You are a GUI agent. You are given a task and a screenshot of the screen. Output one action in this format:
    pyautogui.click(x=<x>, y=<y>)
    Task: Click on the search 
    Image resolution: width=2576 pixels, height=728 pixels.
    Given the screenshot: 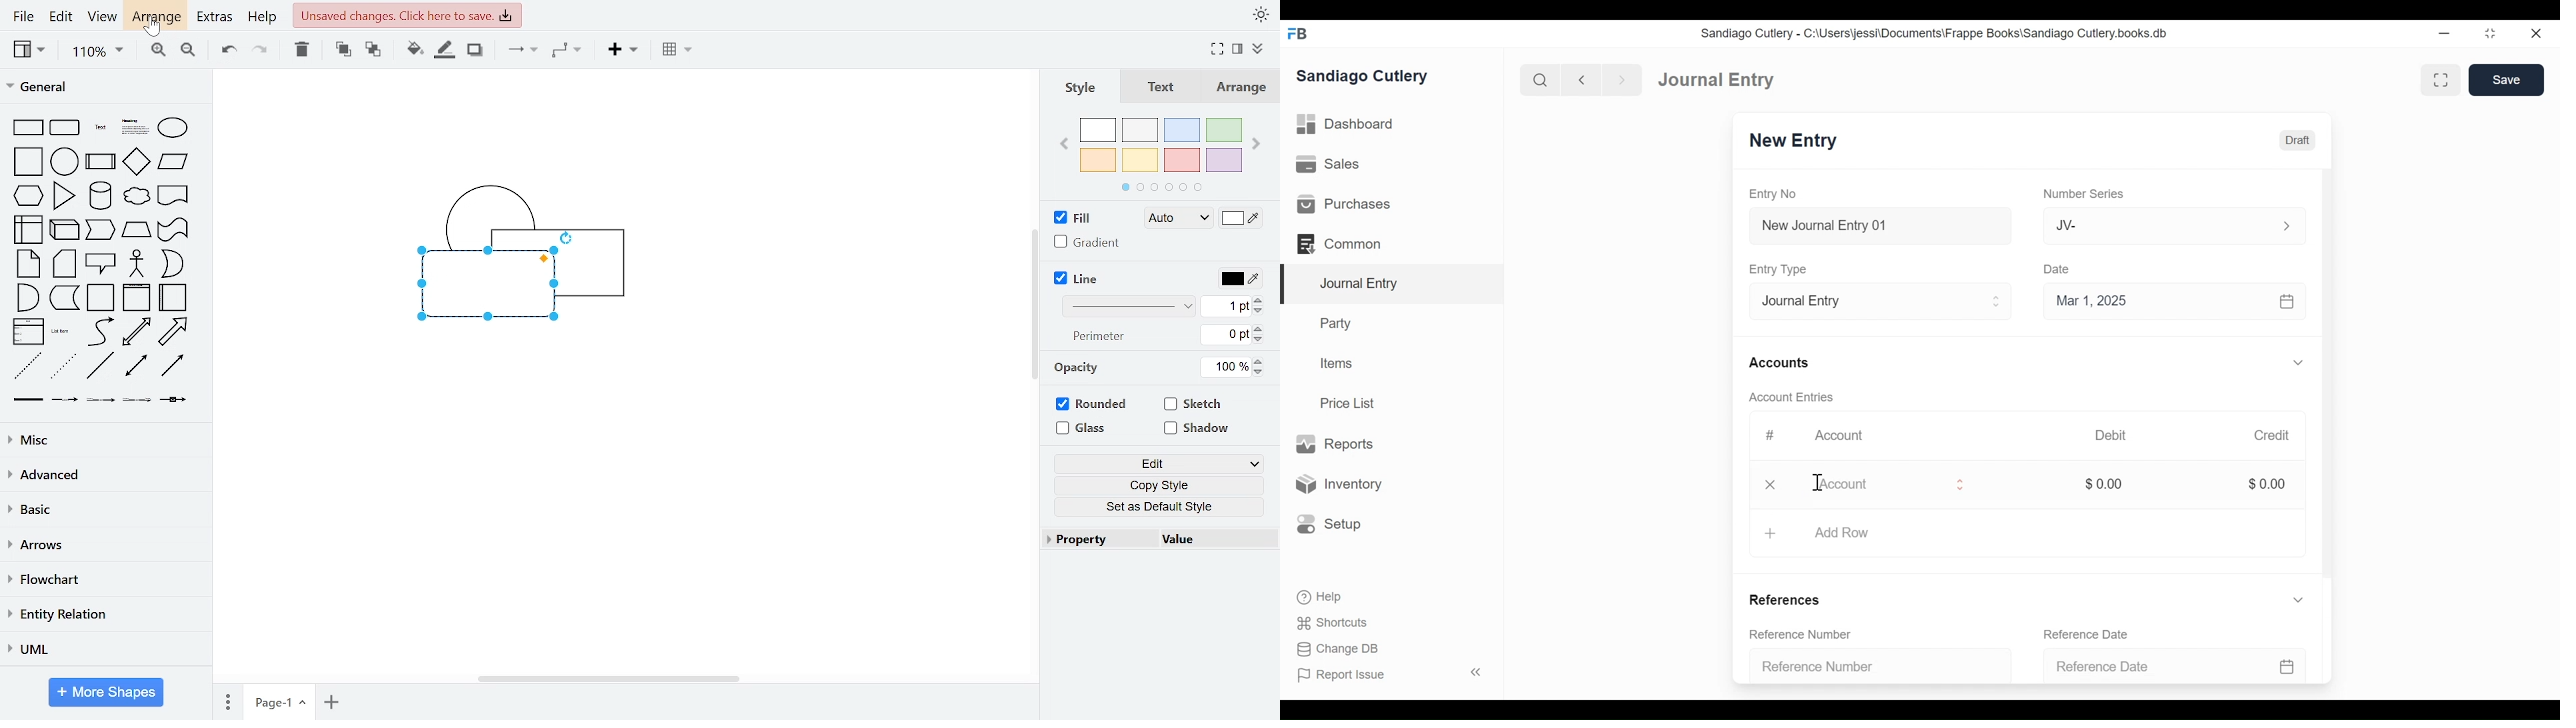 What is the action you would take?
    pyautogui.click(x=1538, y=77)
    